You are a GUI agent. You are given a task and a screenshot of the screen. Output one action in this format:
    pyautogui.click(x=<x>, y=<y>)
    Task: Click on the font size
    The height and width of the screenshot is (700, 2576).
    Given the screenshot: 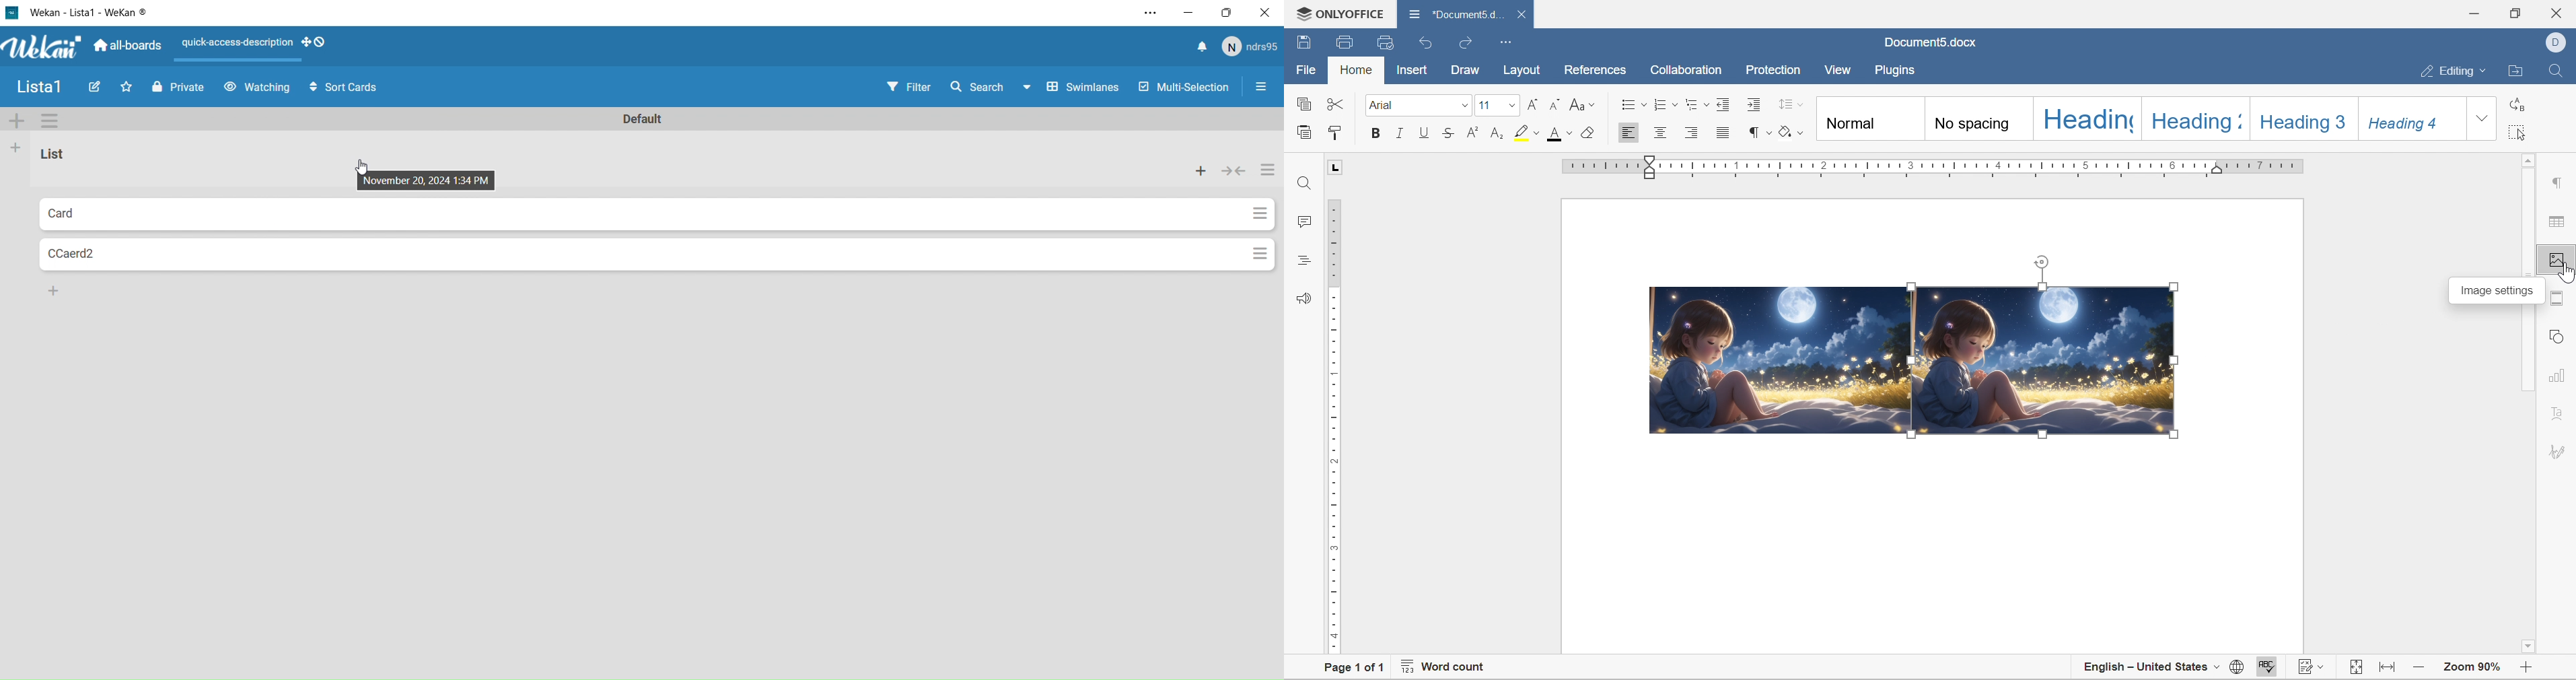 What is the action you would take?
    pyautogui.click(x=1485, y=104)
    